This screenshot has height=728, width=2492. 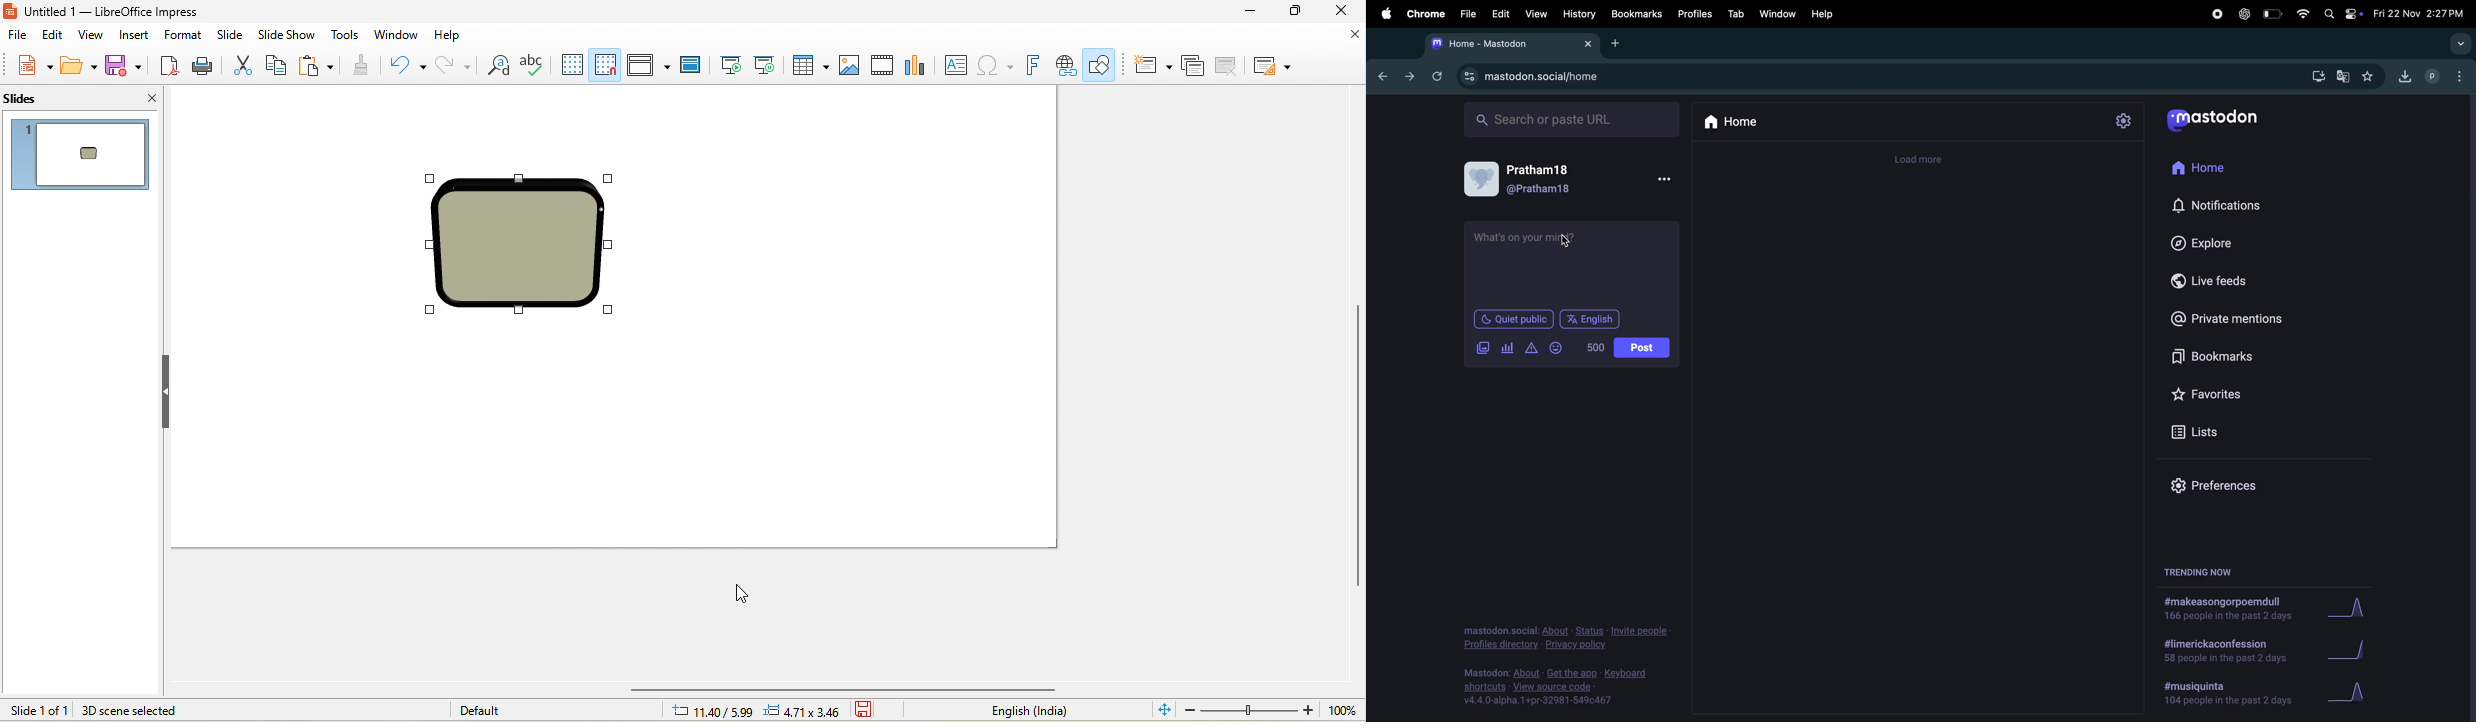 What do you see at coordinates (1382, 12) in the screenshot?
I see `apple menu` at bounding box center [1382, 12].